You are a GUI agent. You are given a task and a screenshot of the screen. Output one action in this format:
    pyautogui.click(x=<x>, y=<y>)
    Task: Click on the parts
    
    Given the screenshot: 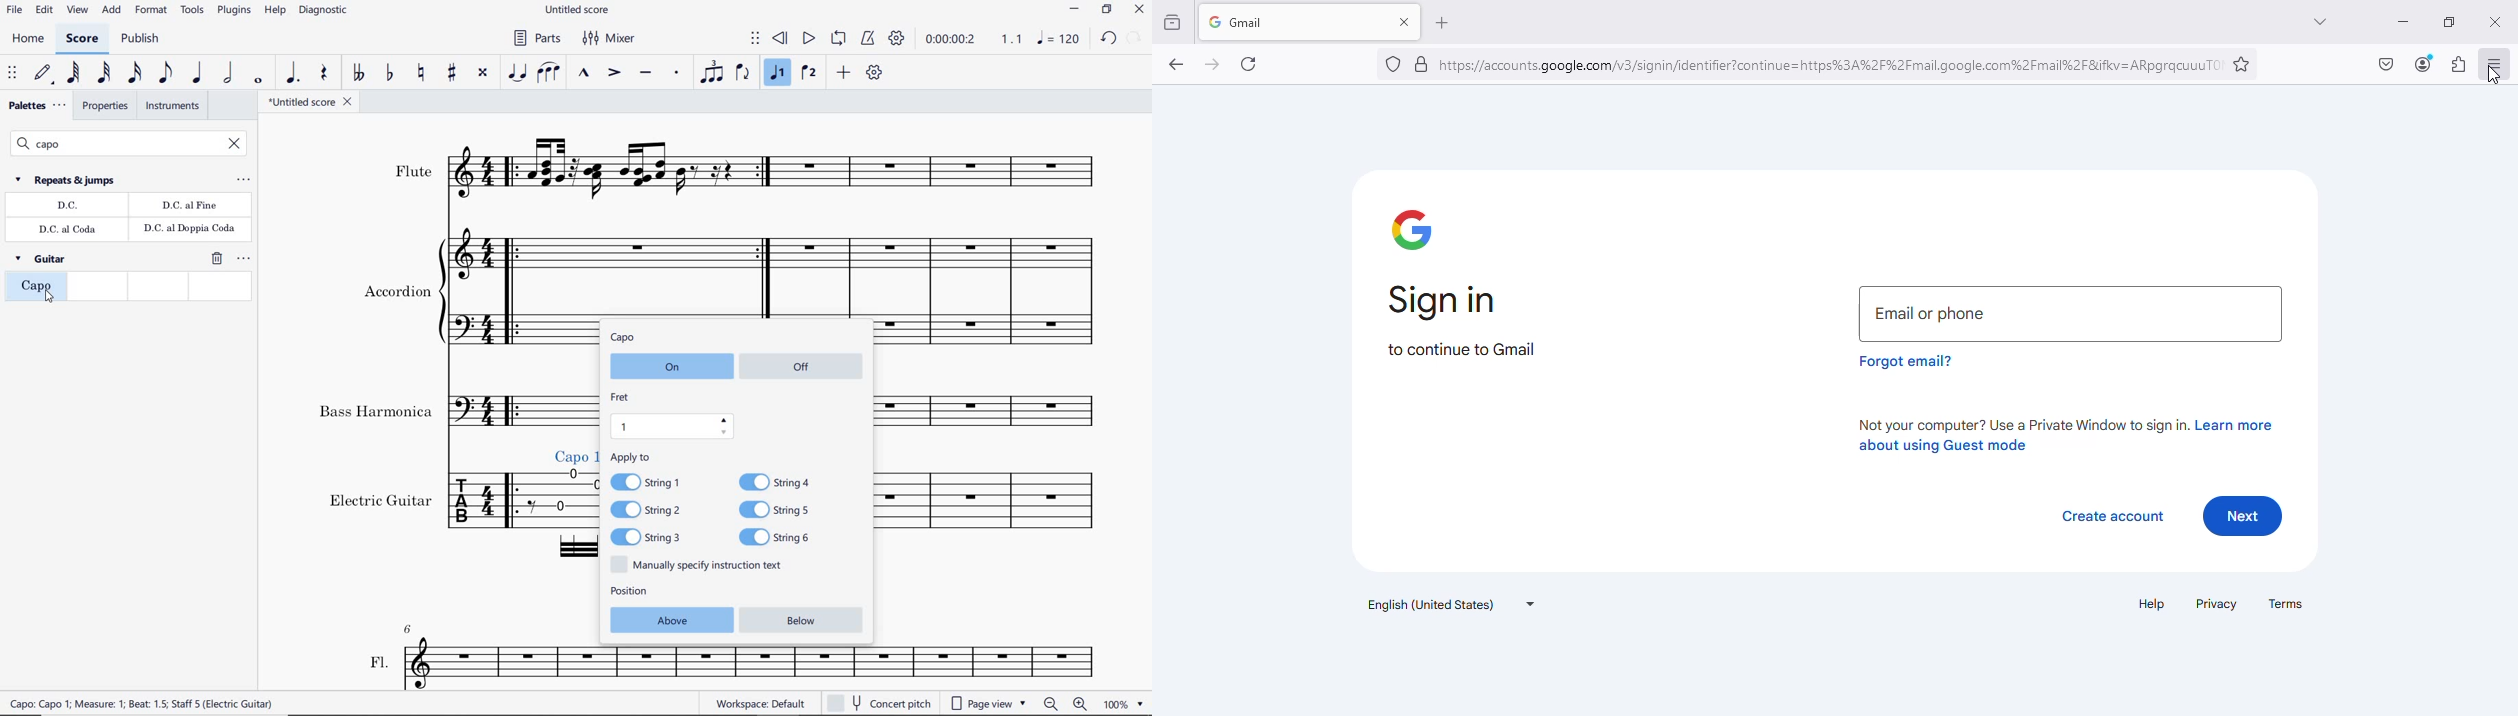 What is the action you would take?
    pyautogui.click(x=538, y=39)
    